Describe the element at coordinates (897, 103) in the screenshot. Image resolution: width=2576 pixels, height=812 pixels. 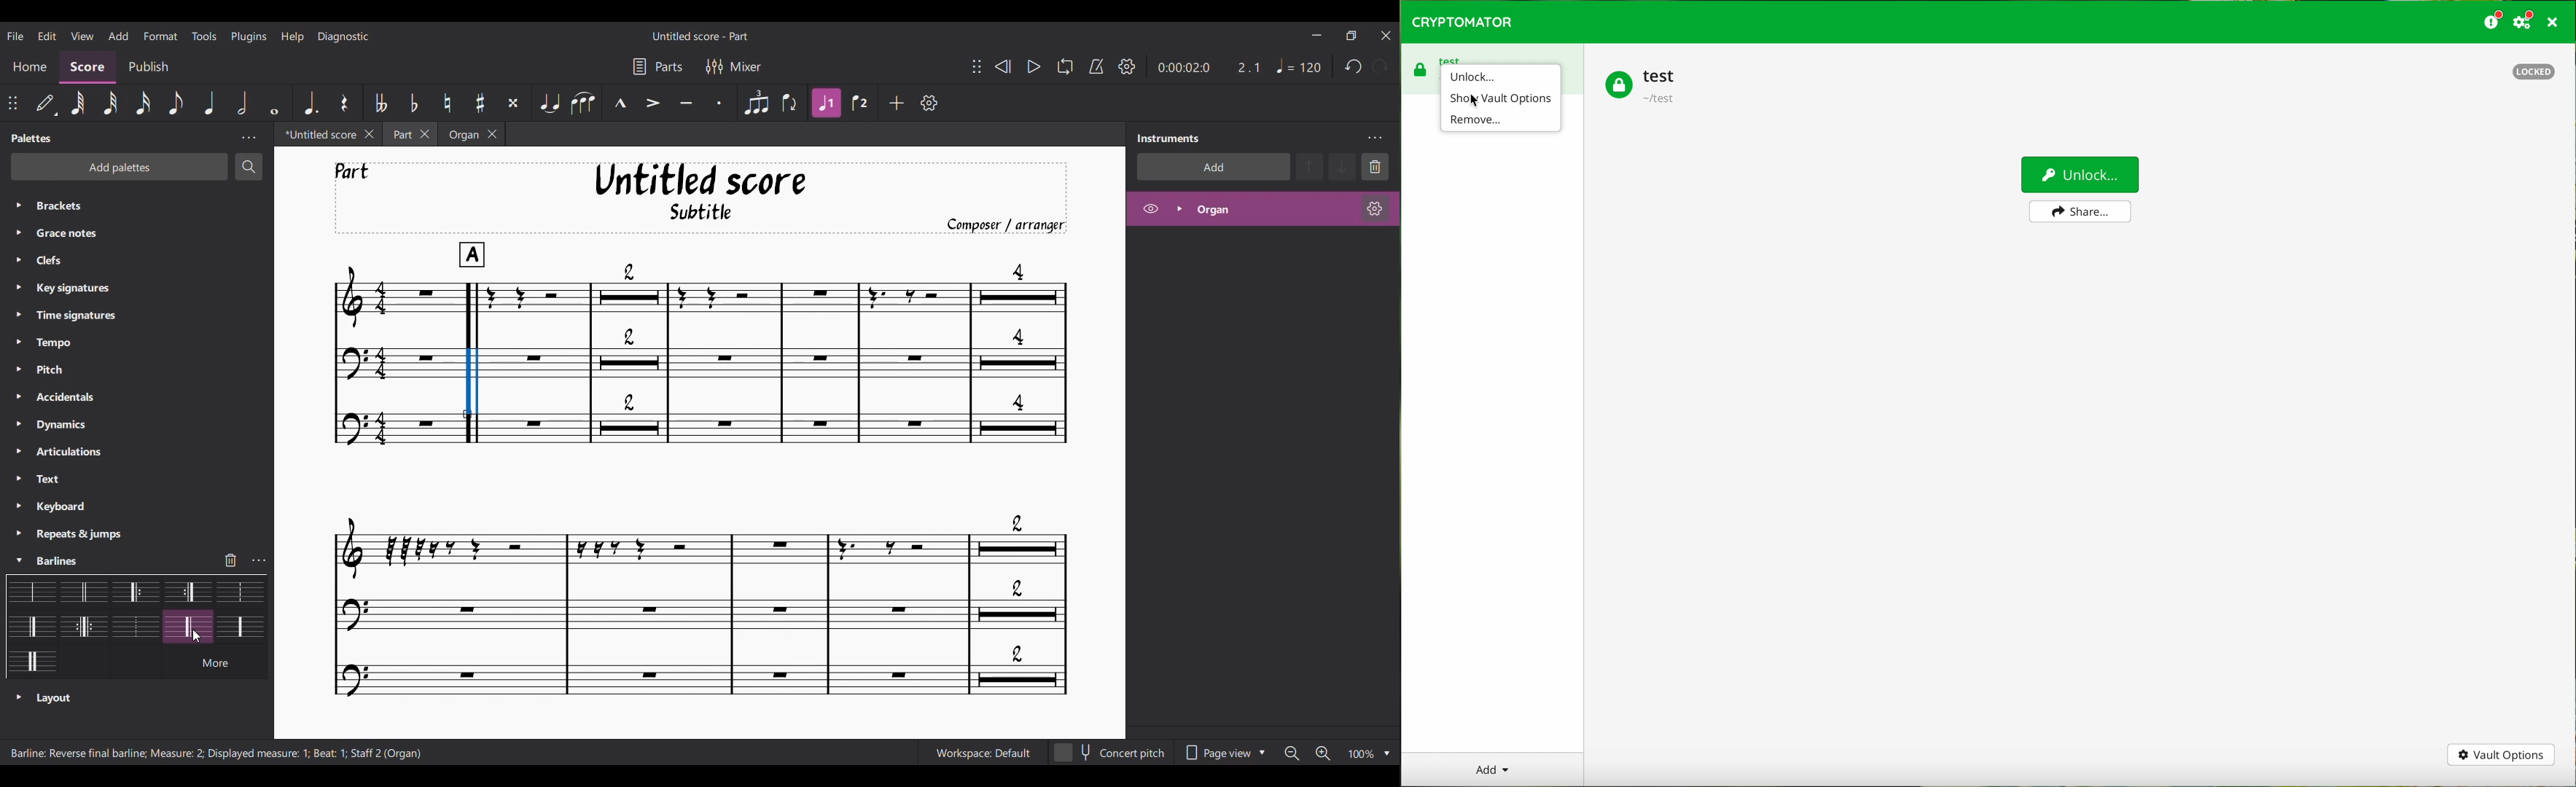
I see `Add` at that location.